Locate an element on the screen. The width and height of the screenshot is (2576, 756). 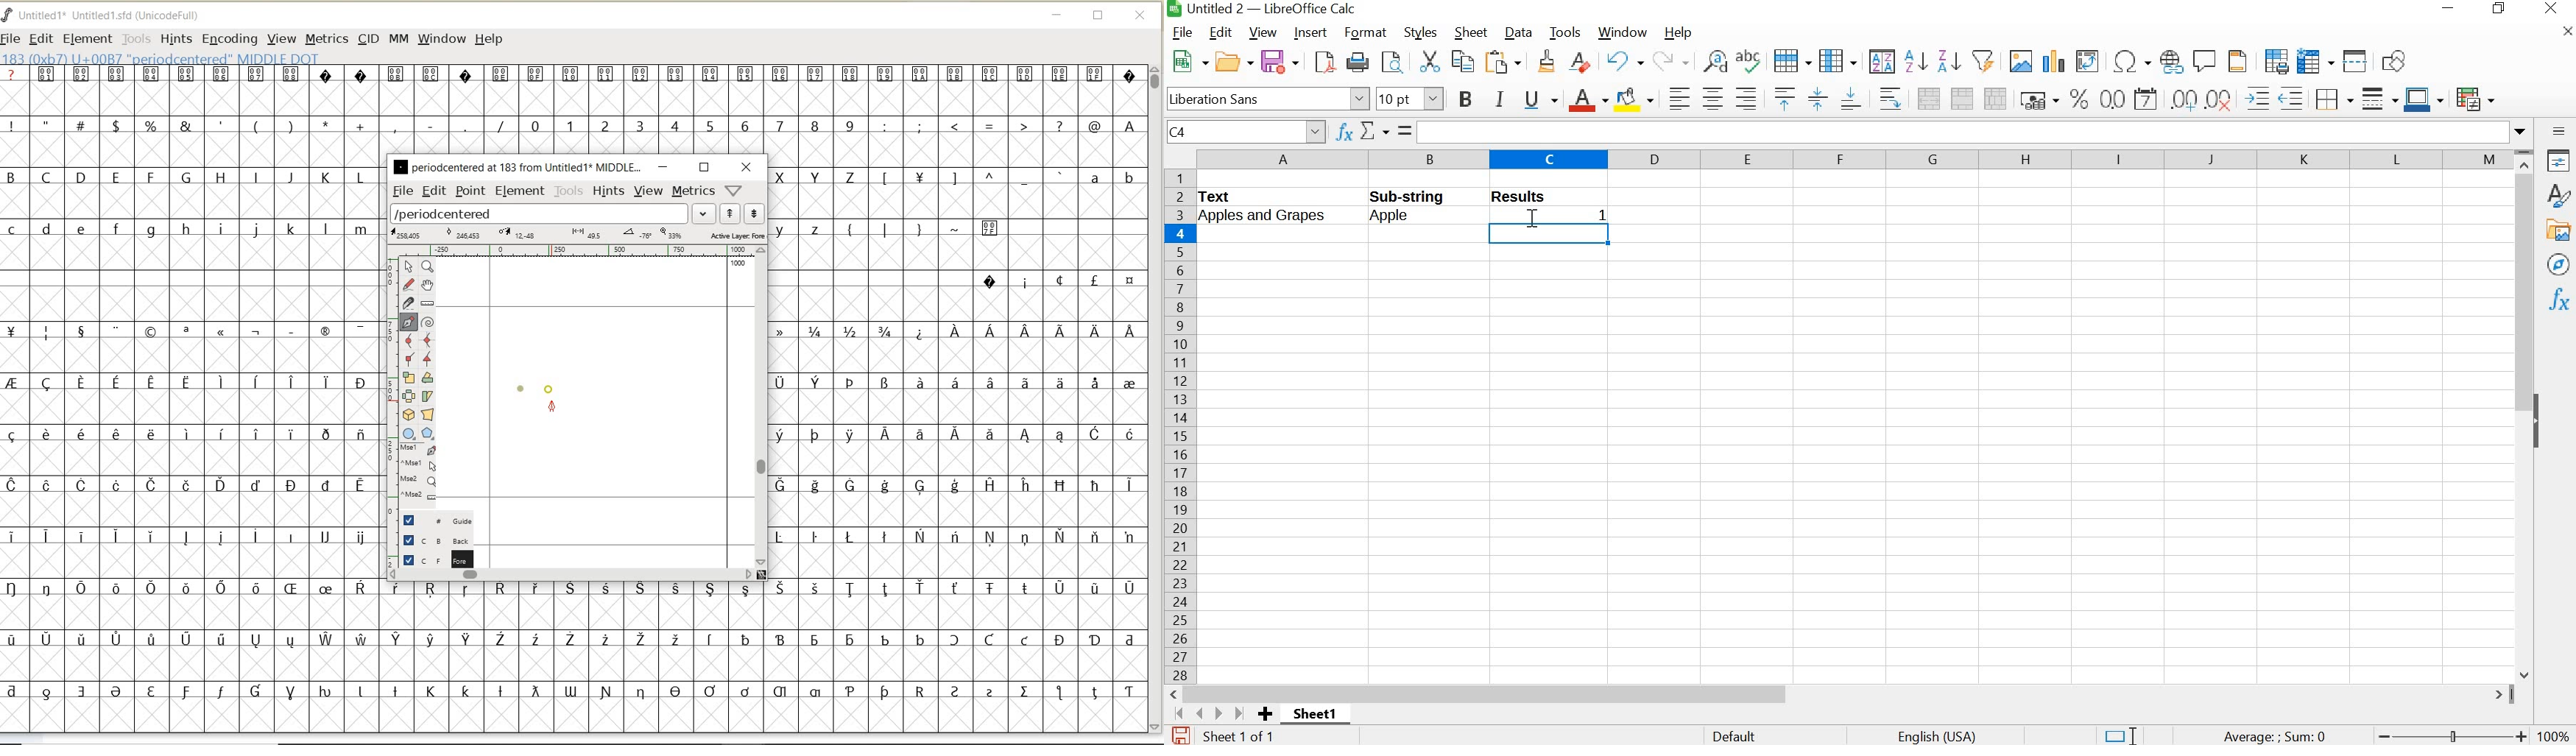
FontForge Logo is located at coordinates (8, 14).